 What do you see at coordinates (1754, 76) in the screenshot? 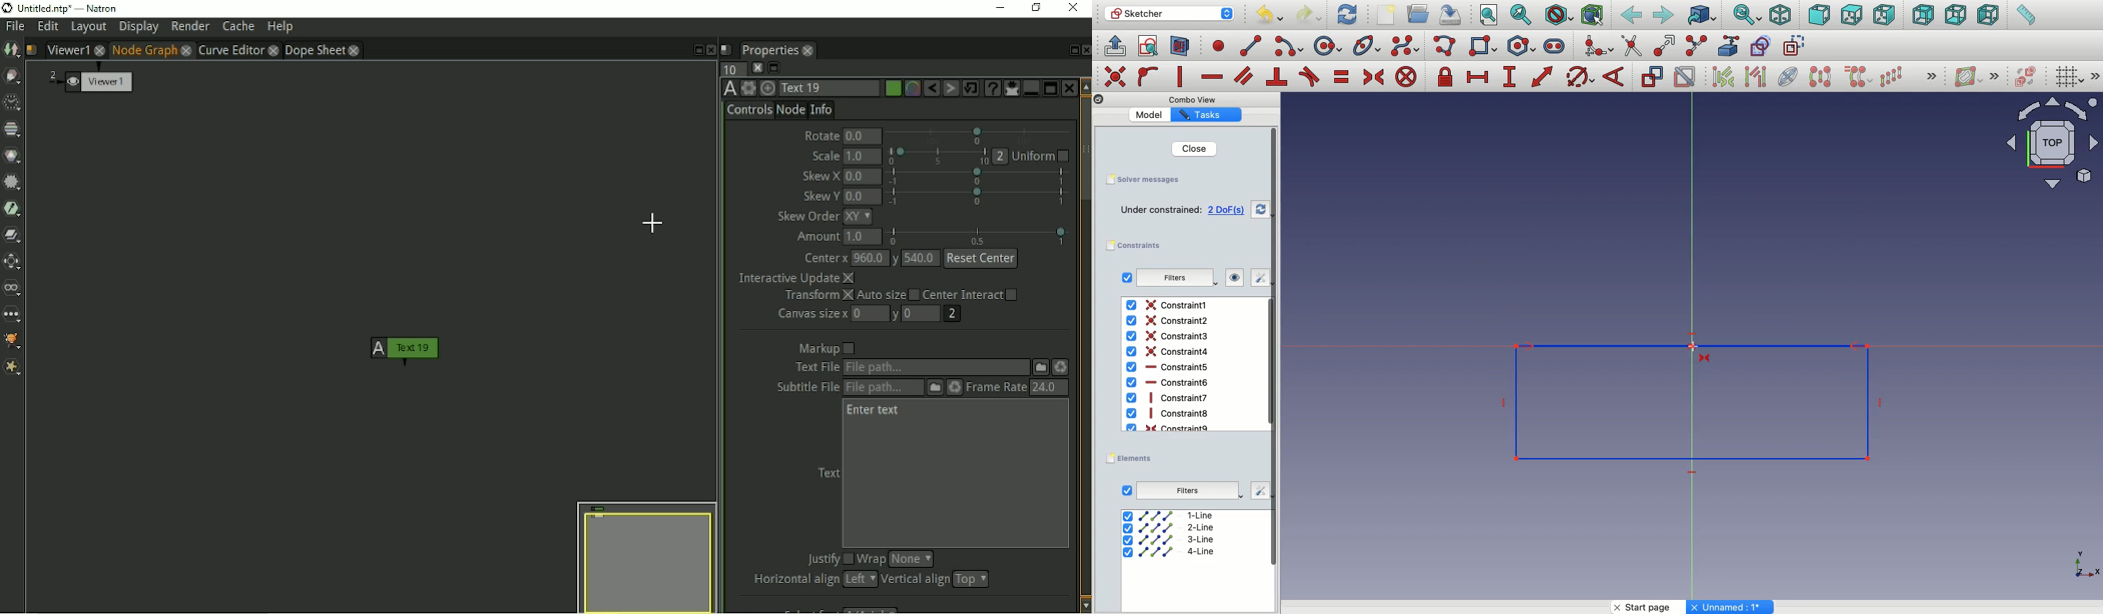
I see `Selected associated geometry` at bounding box center [1754, 76].